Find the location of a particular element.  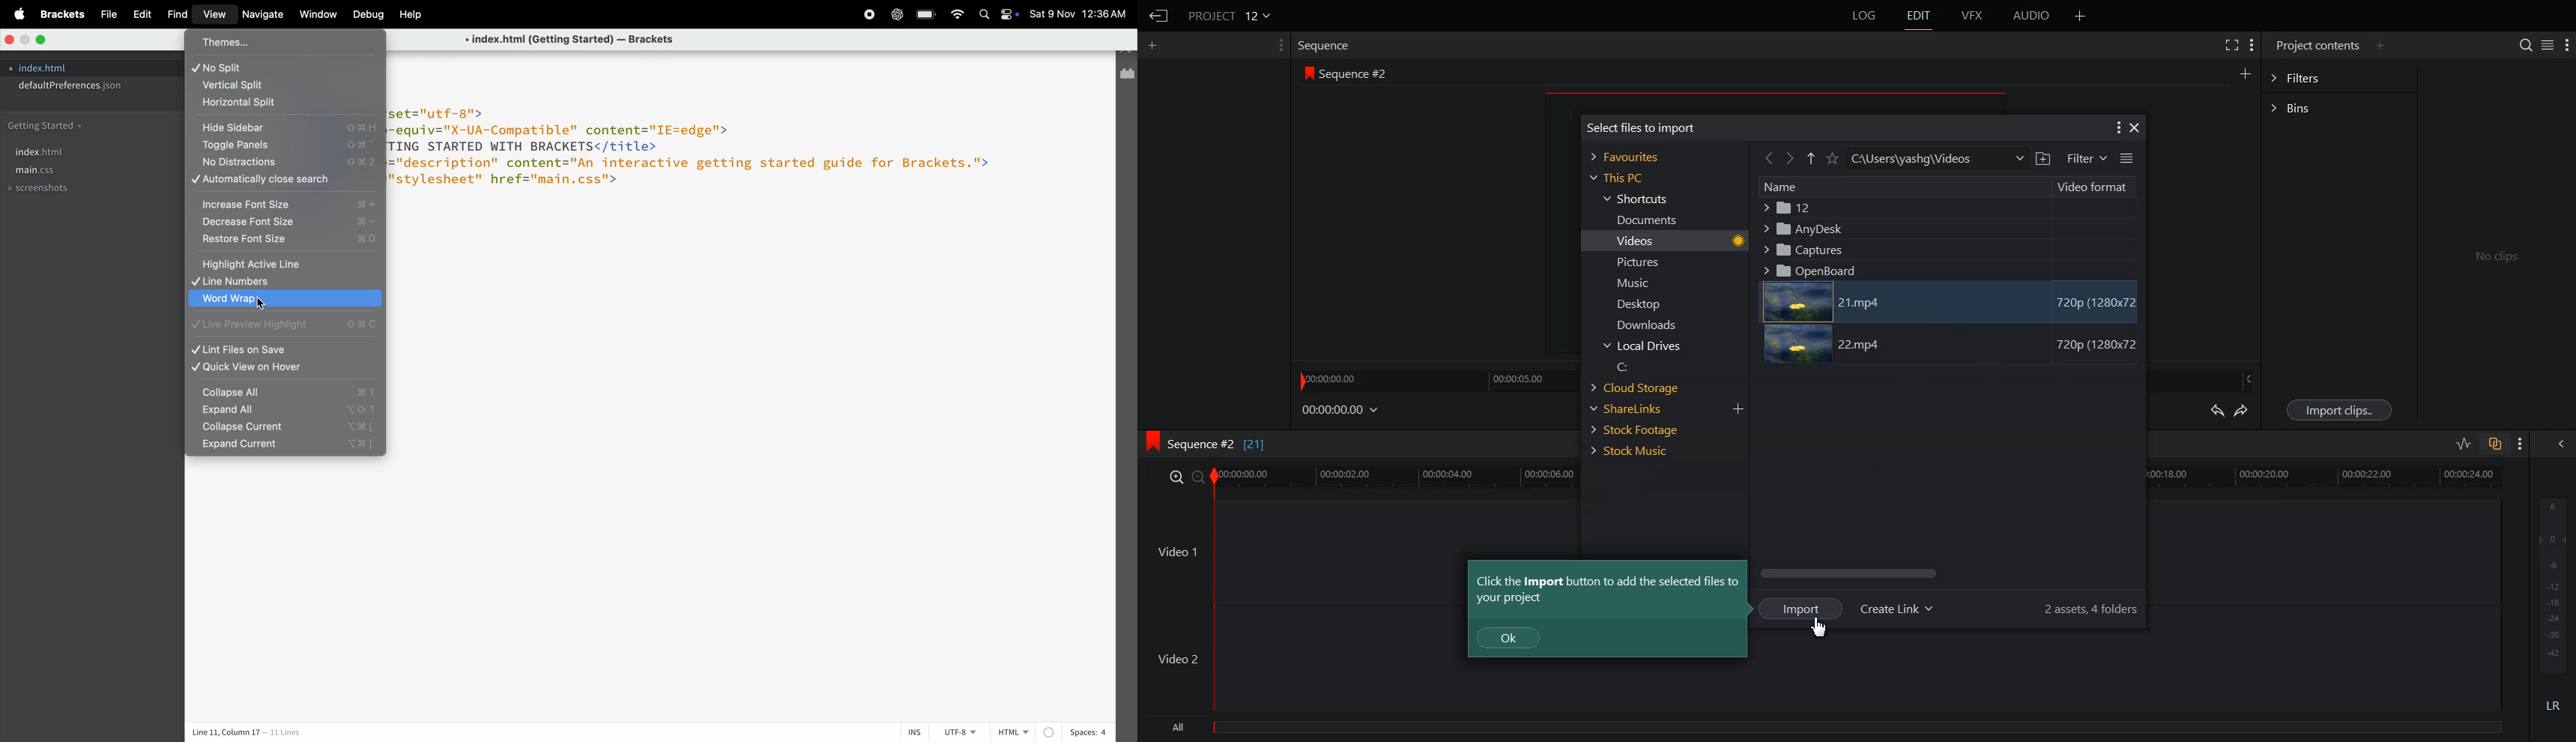

extension manager is located at coordinates (1127, 74).